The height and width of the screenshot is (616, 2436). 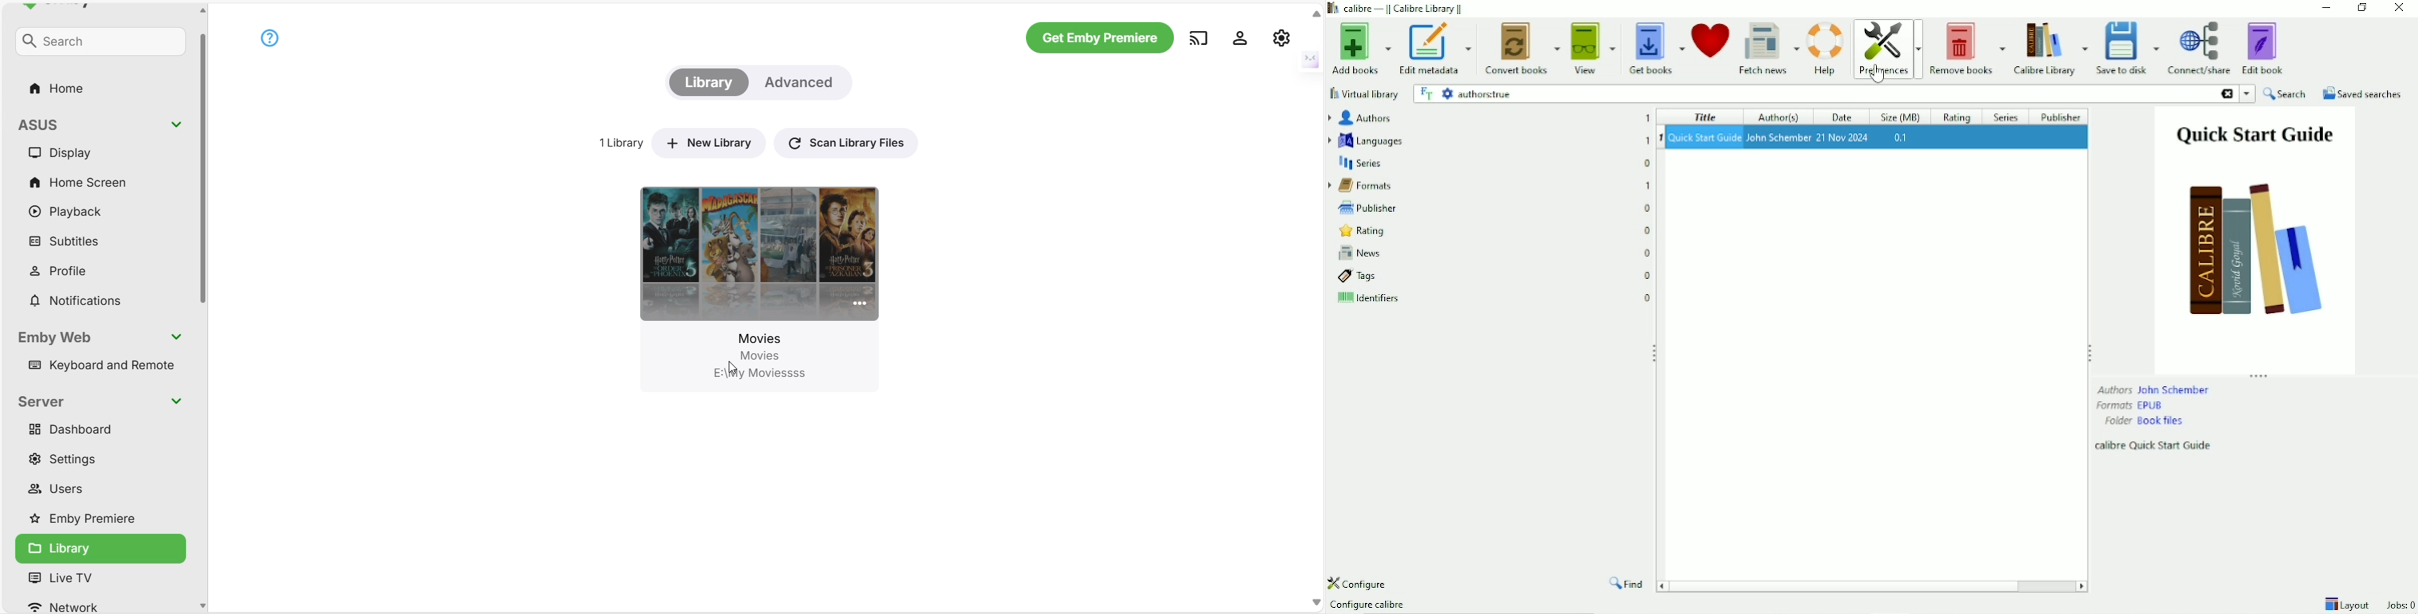 What do you see at coordinates (1491, 232) in the screenshot?
I see `Rating` at bounding box center [1491, 232].